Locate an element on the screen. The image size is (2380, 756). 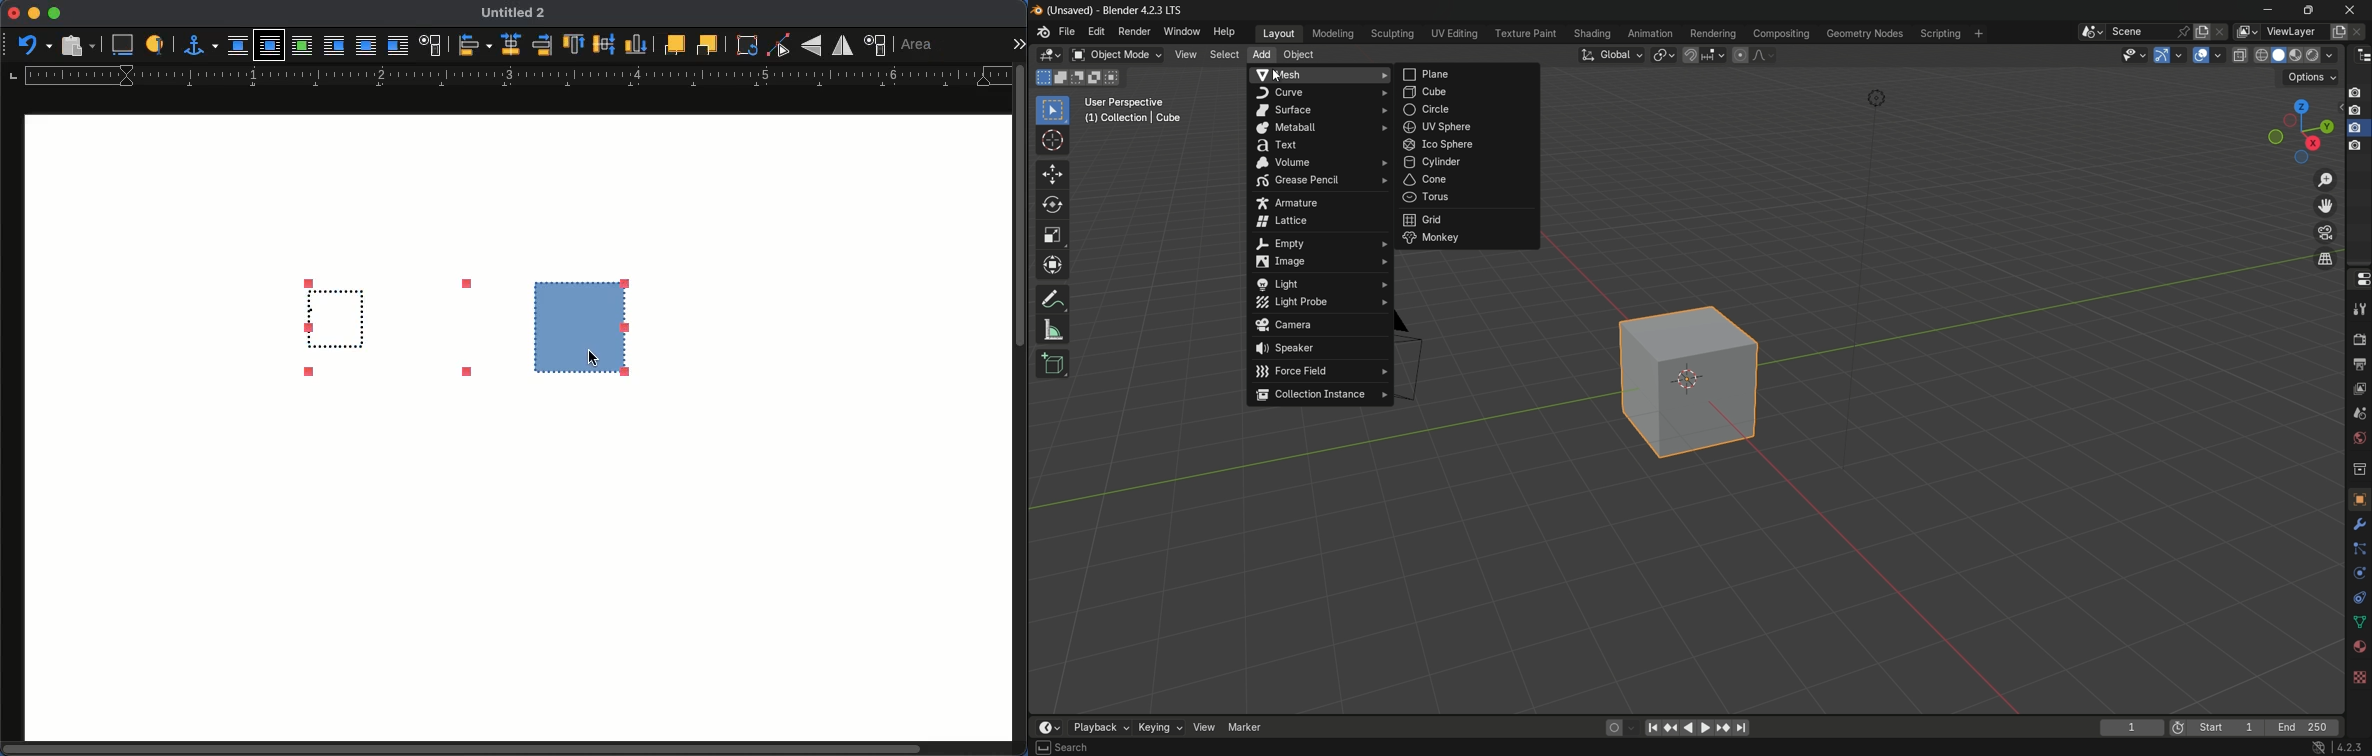
transformation orientation is located at coordinates (1610, 55).